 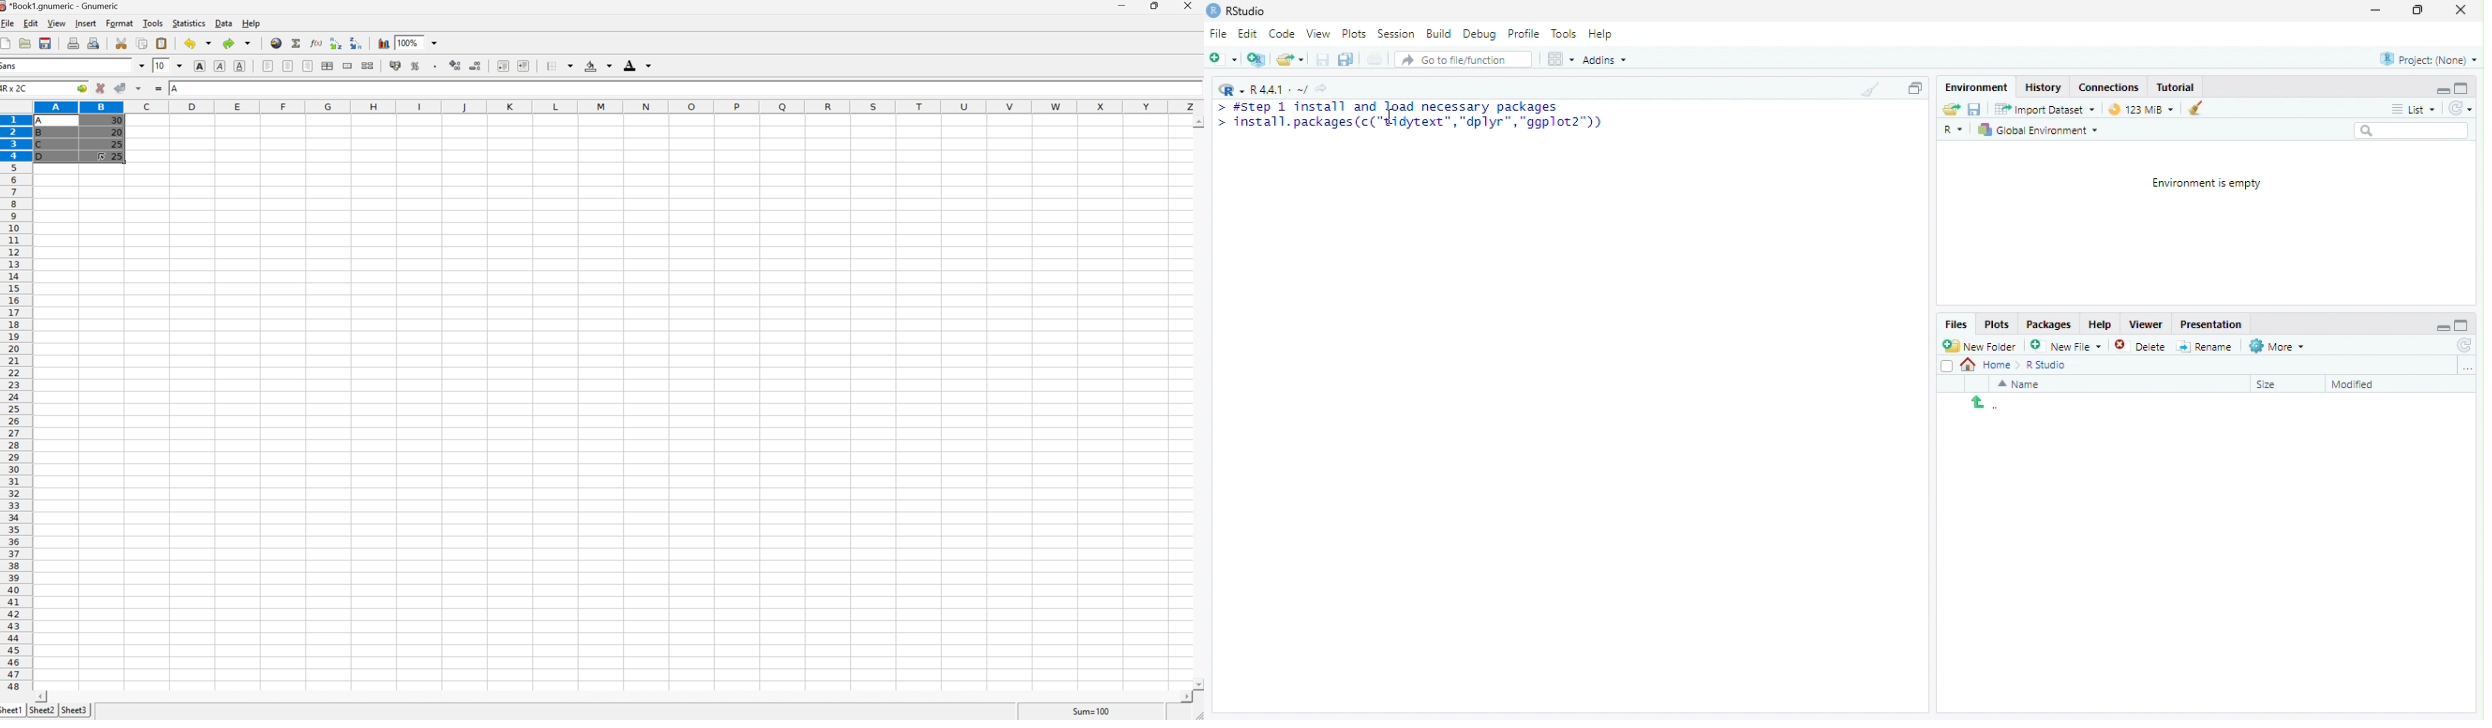 What do you see at coordinates (1952, 109) in the screenshot?
I see `Open` at bounding box center [1952, 109].